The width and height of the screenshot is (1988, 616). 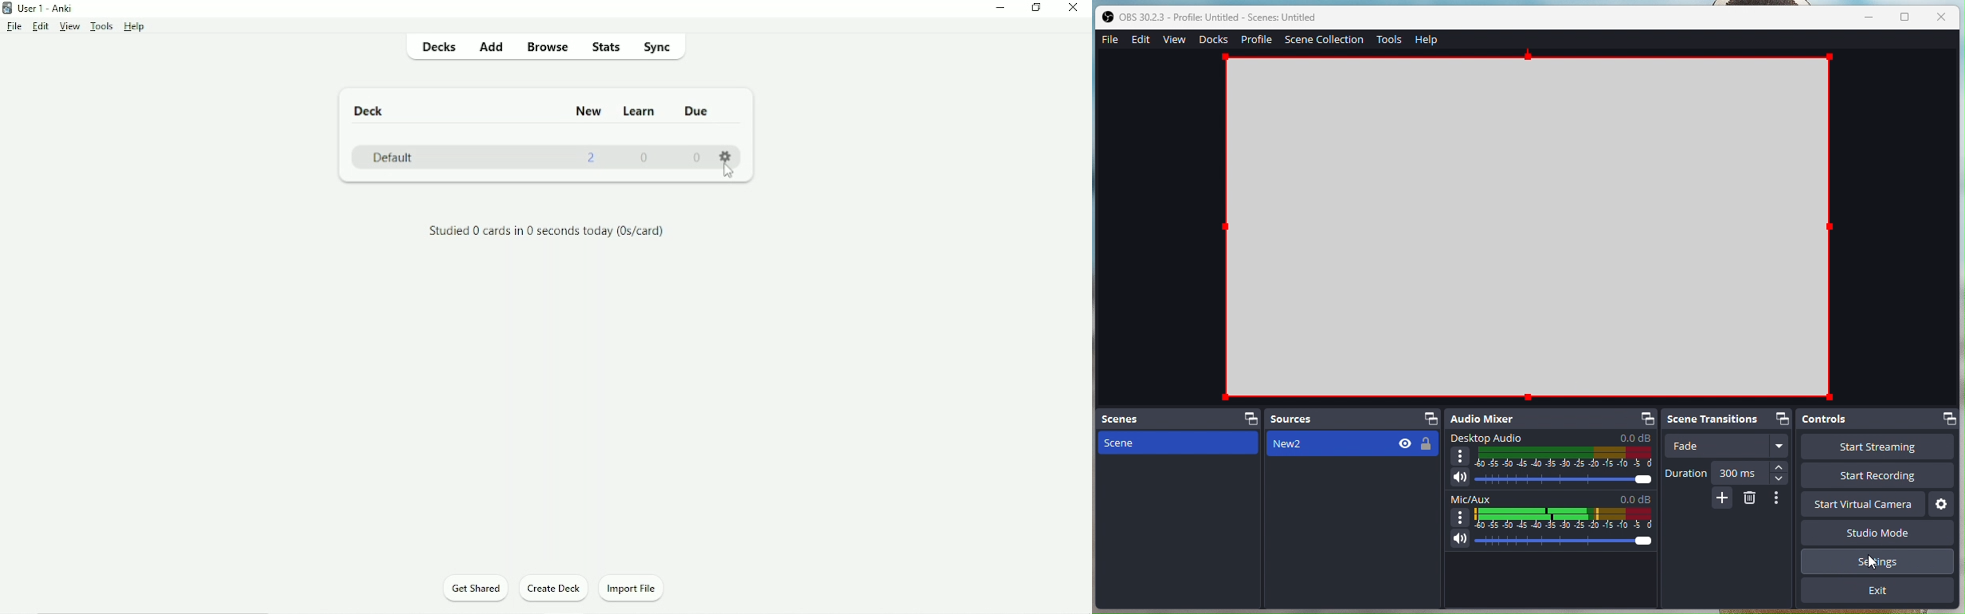 What do you see at coordinates (1138, 418) in the screenshot?
I see `Scenes` at bounding box center [1138, 418].